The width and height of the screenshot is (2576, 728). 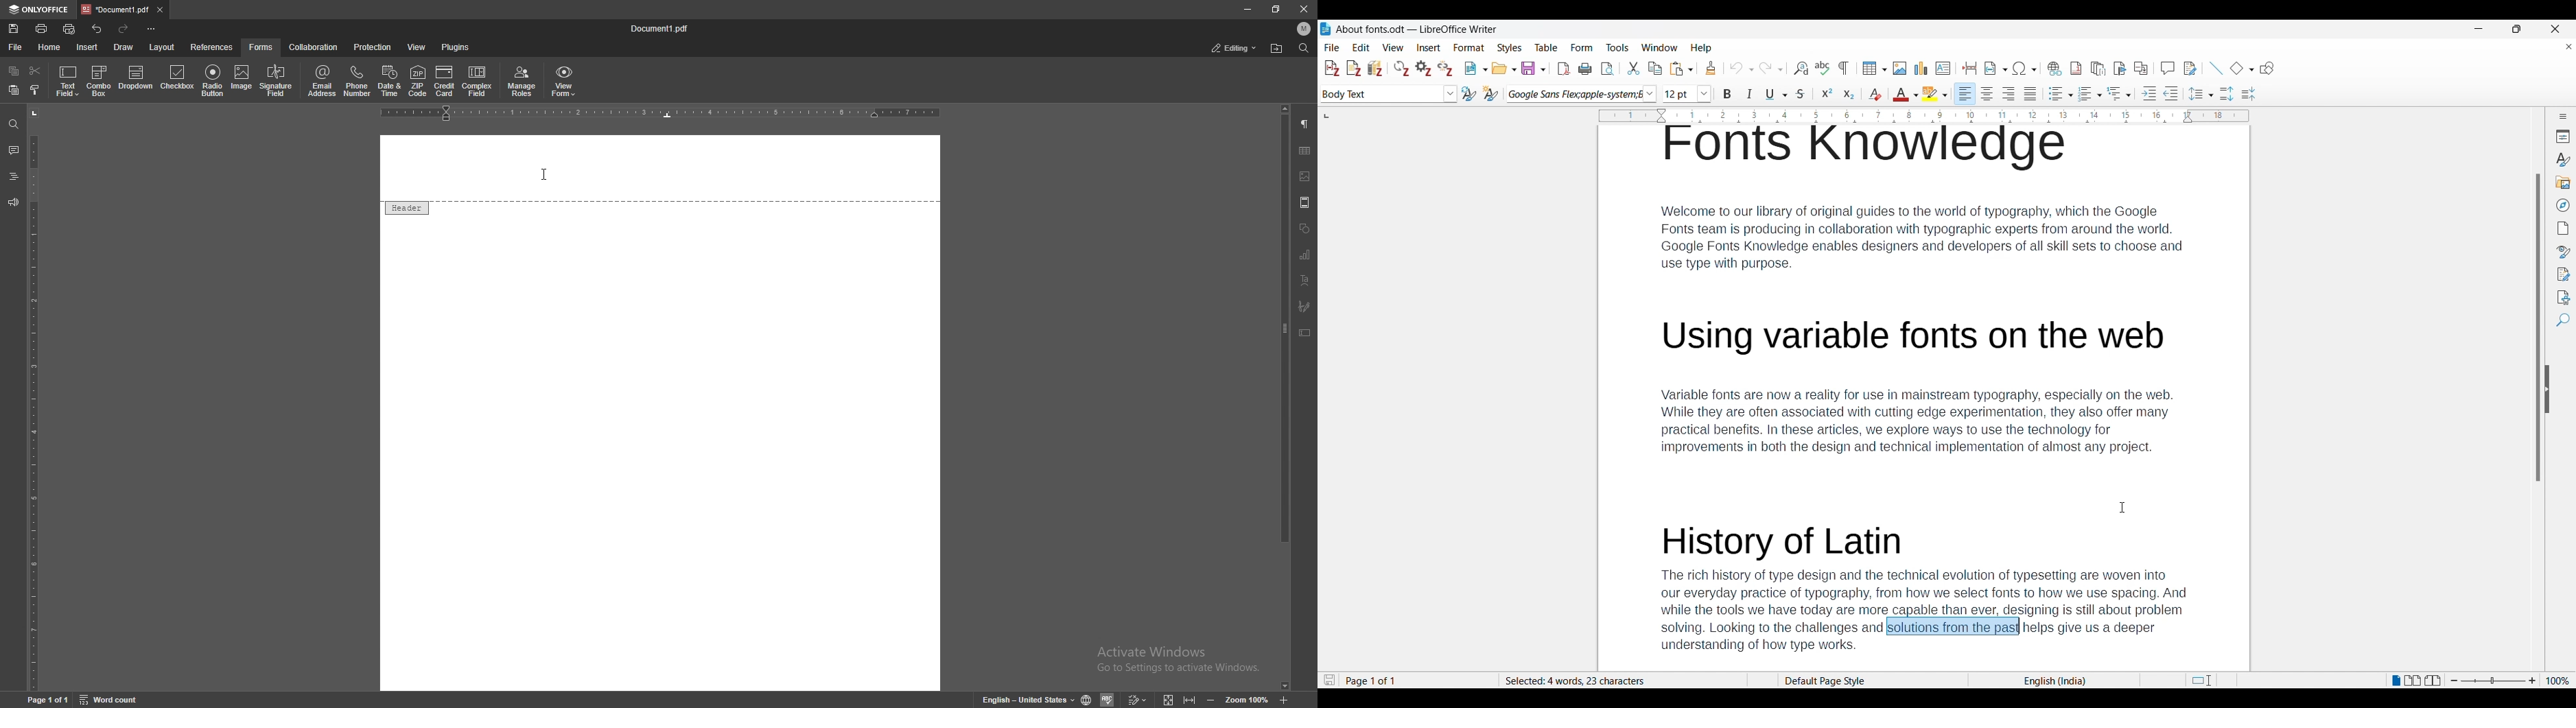 I want to click on Refresh, so click(x=1401, y=68).